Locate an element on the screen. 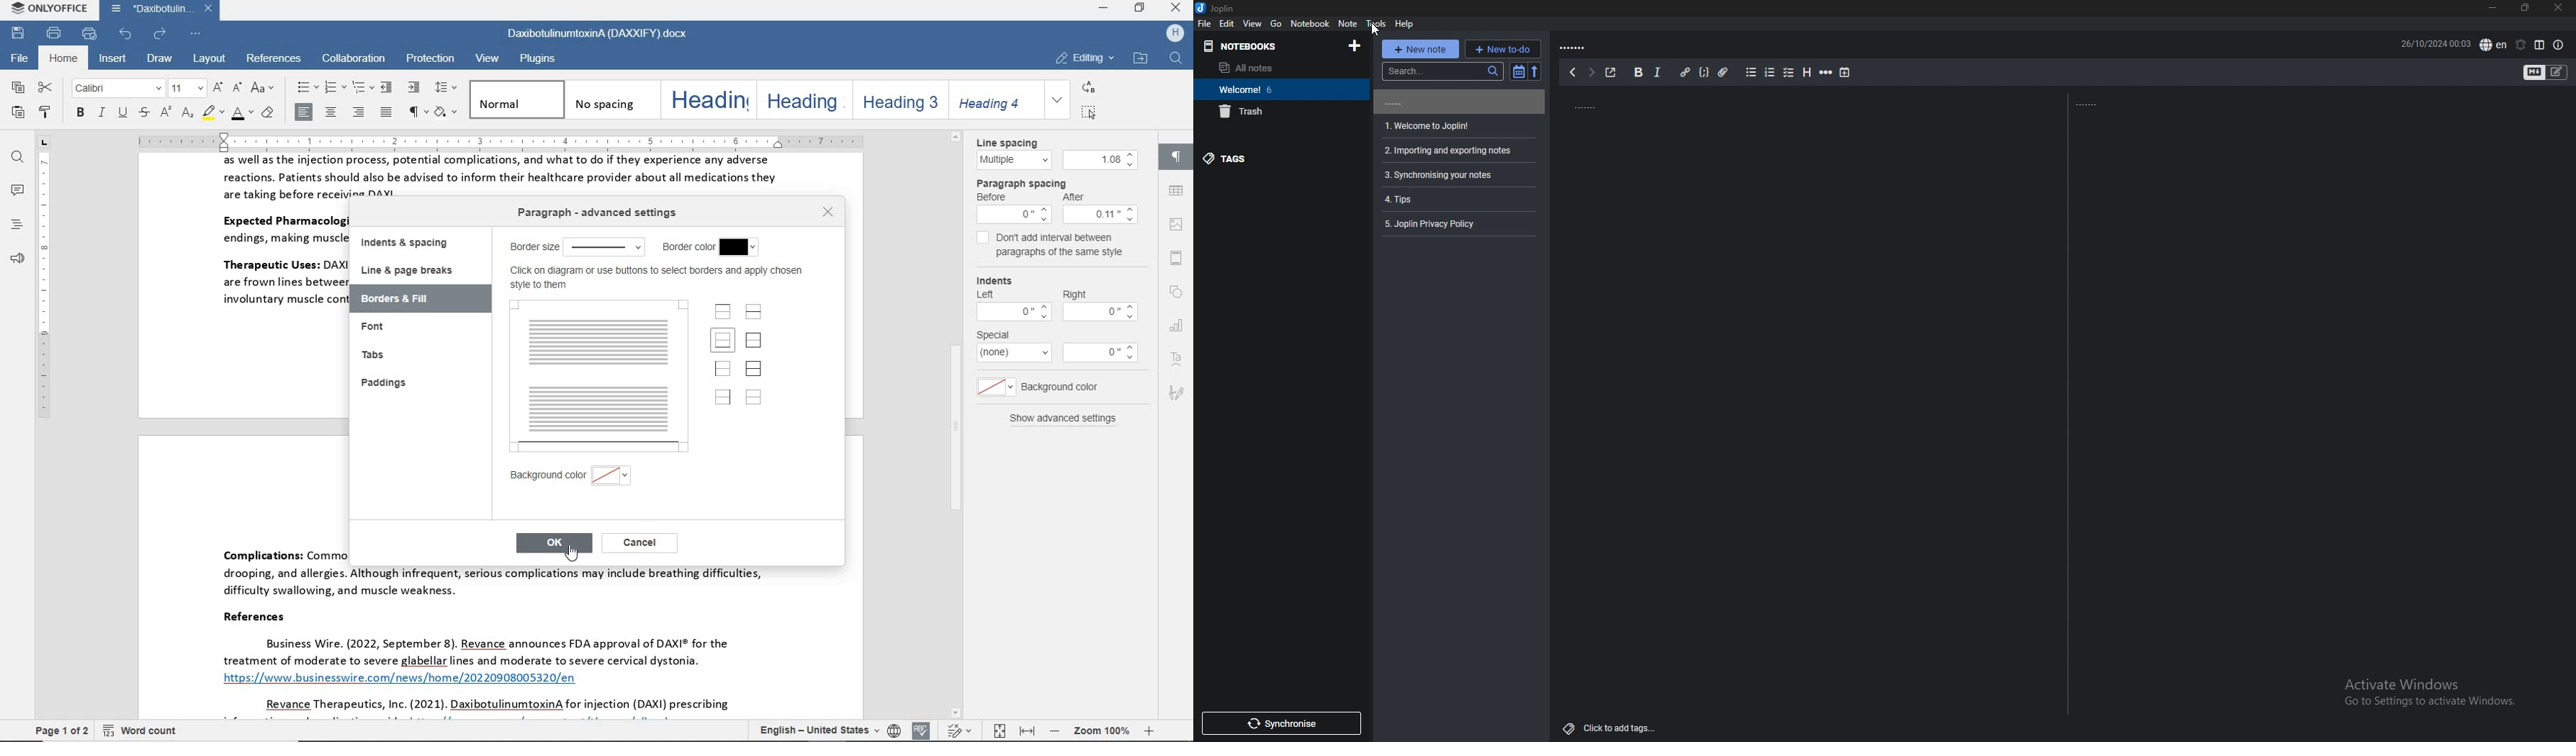 Image resolution: width=2576 pixels, height=756 pixels. paragraph line spacing is located at coordinates (447, 87).